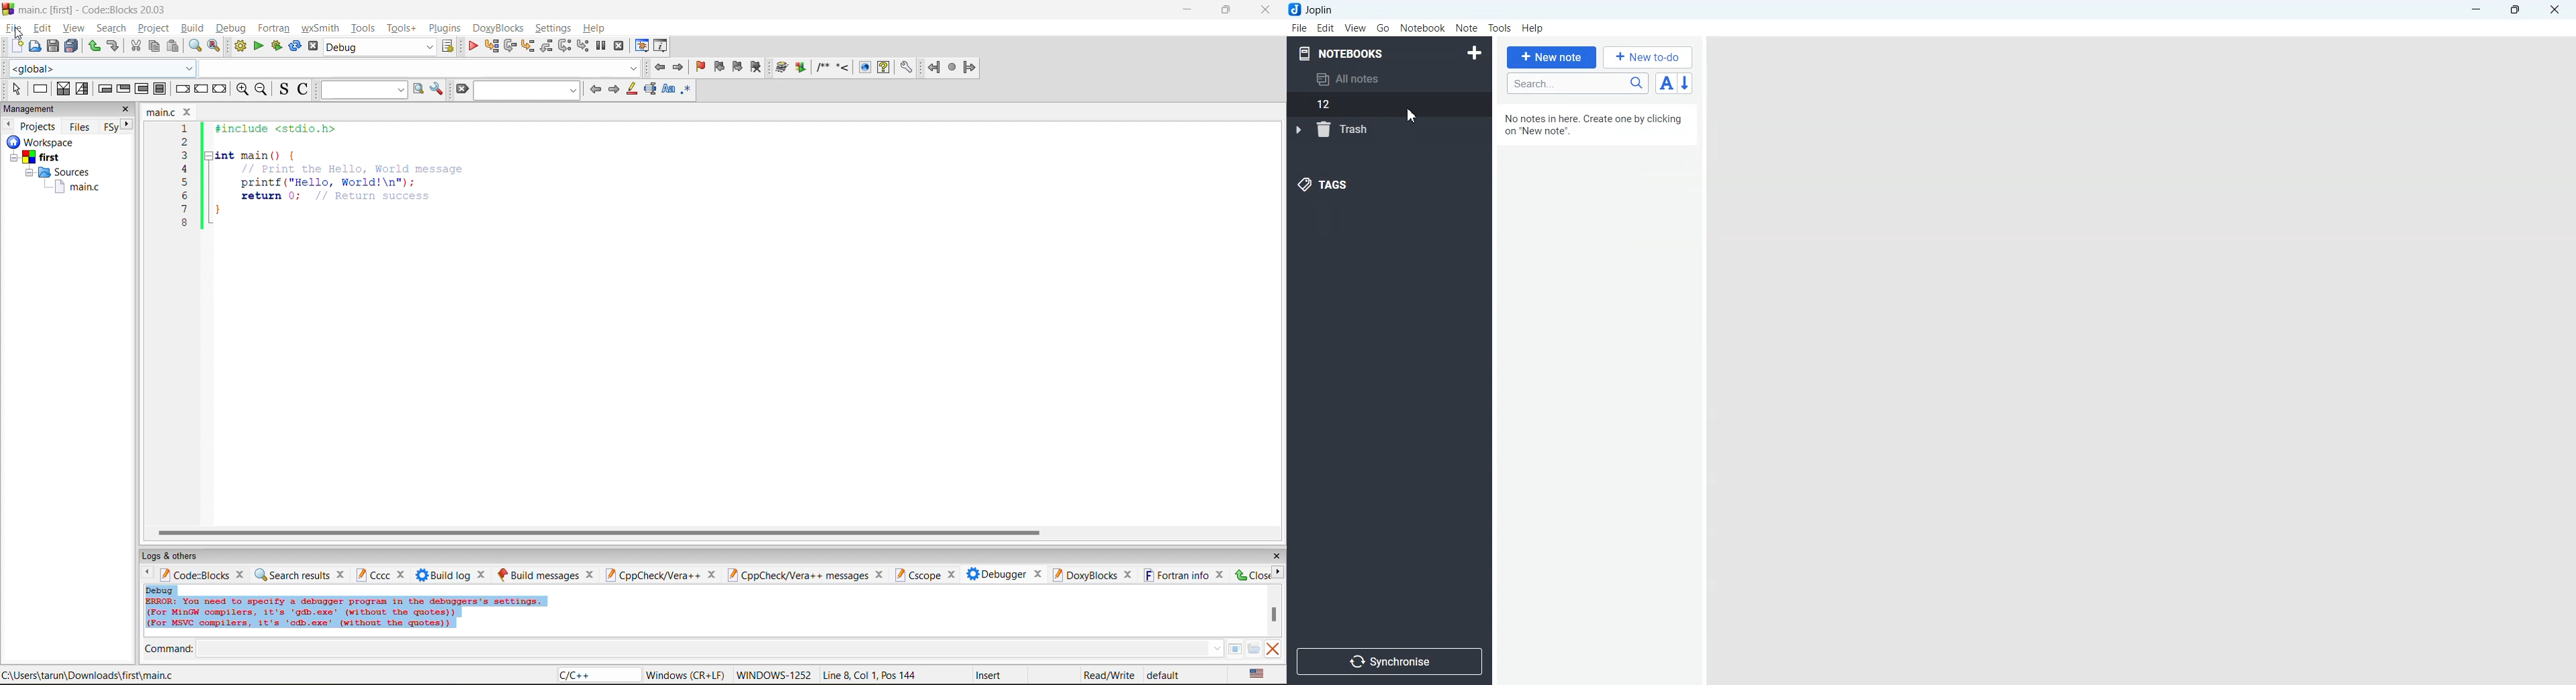  I want to click on logo, so click(8, 8).